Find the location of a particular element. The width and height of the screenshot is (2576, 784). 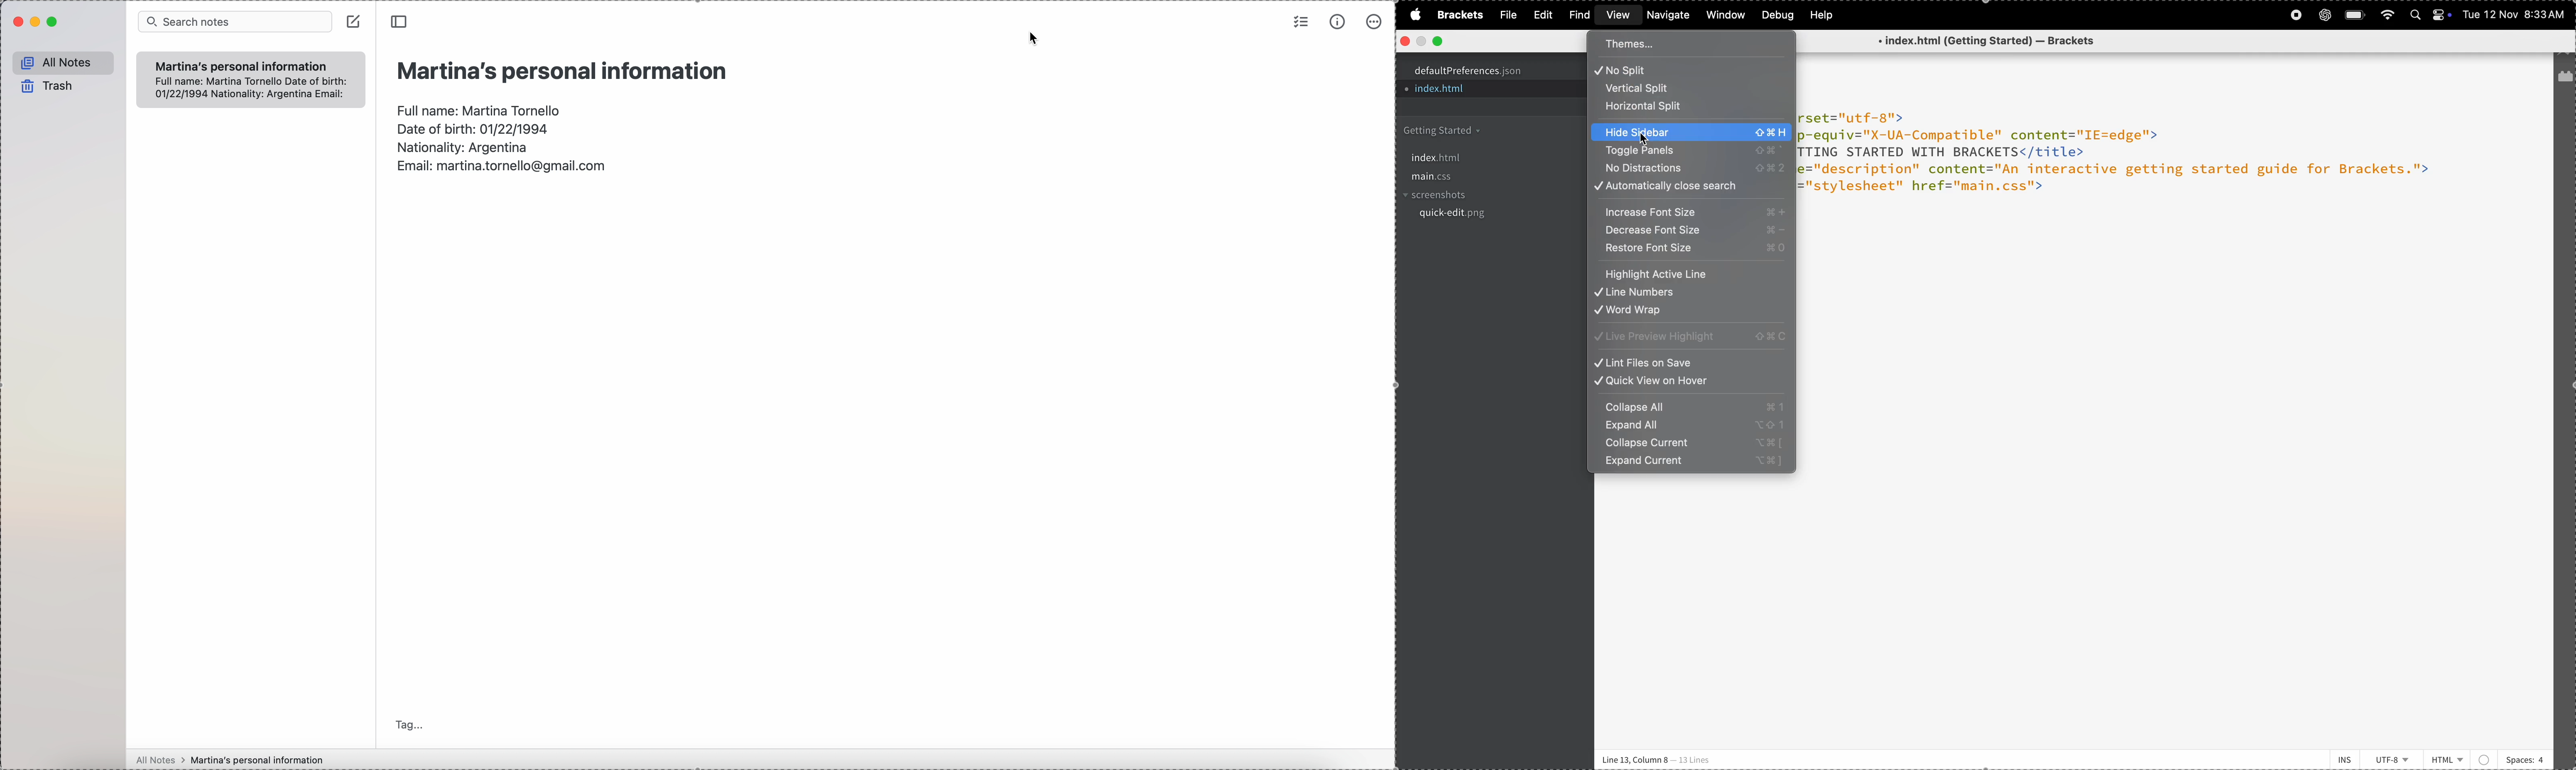

more options is located at coordinates (1373, 22).